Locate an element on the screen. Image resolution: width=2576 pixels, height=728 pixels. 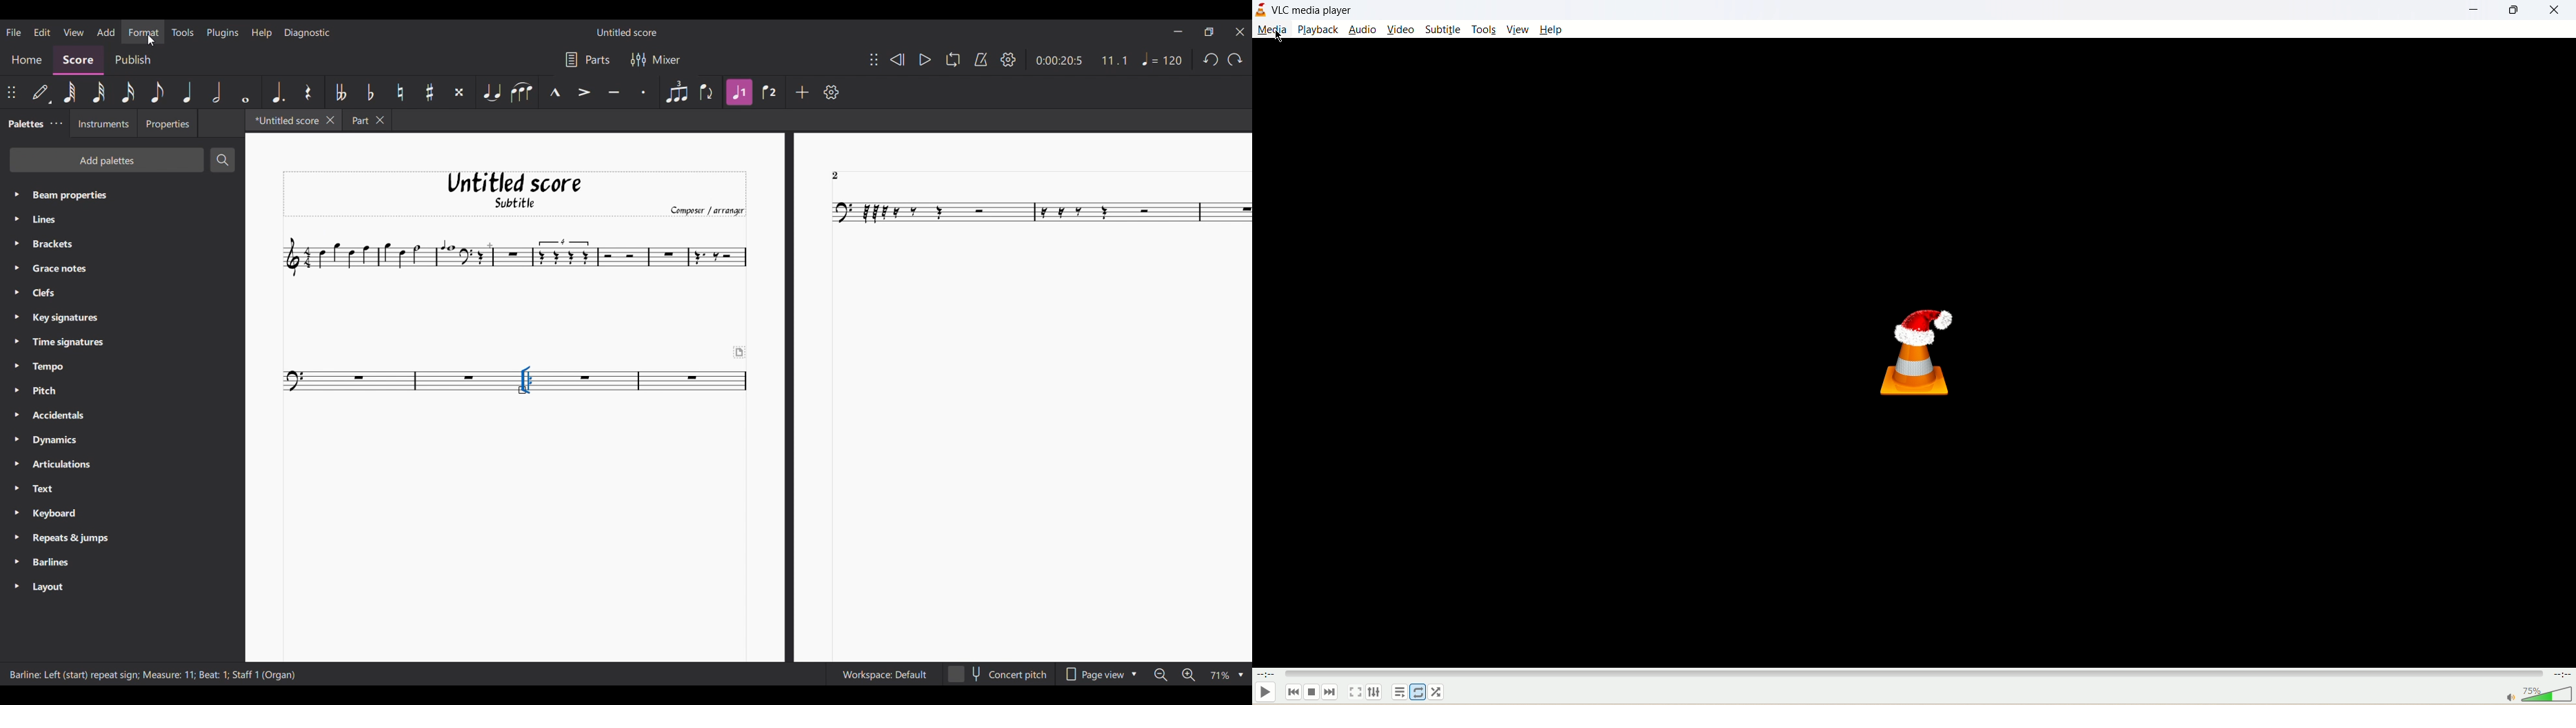
Zoom in is located at coordinates (1189, 674).